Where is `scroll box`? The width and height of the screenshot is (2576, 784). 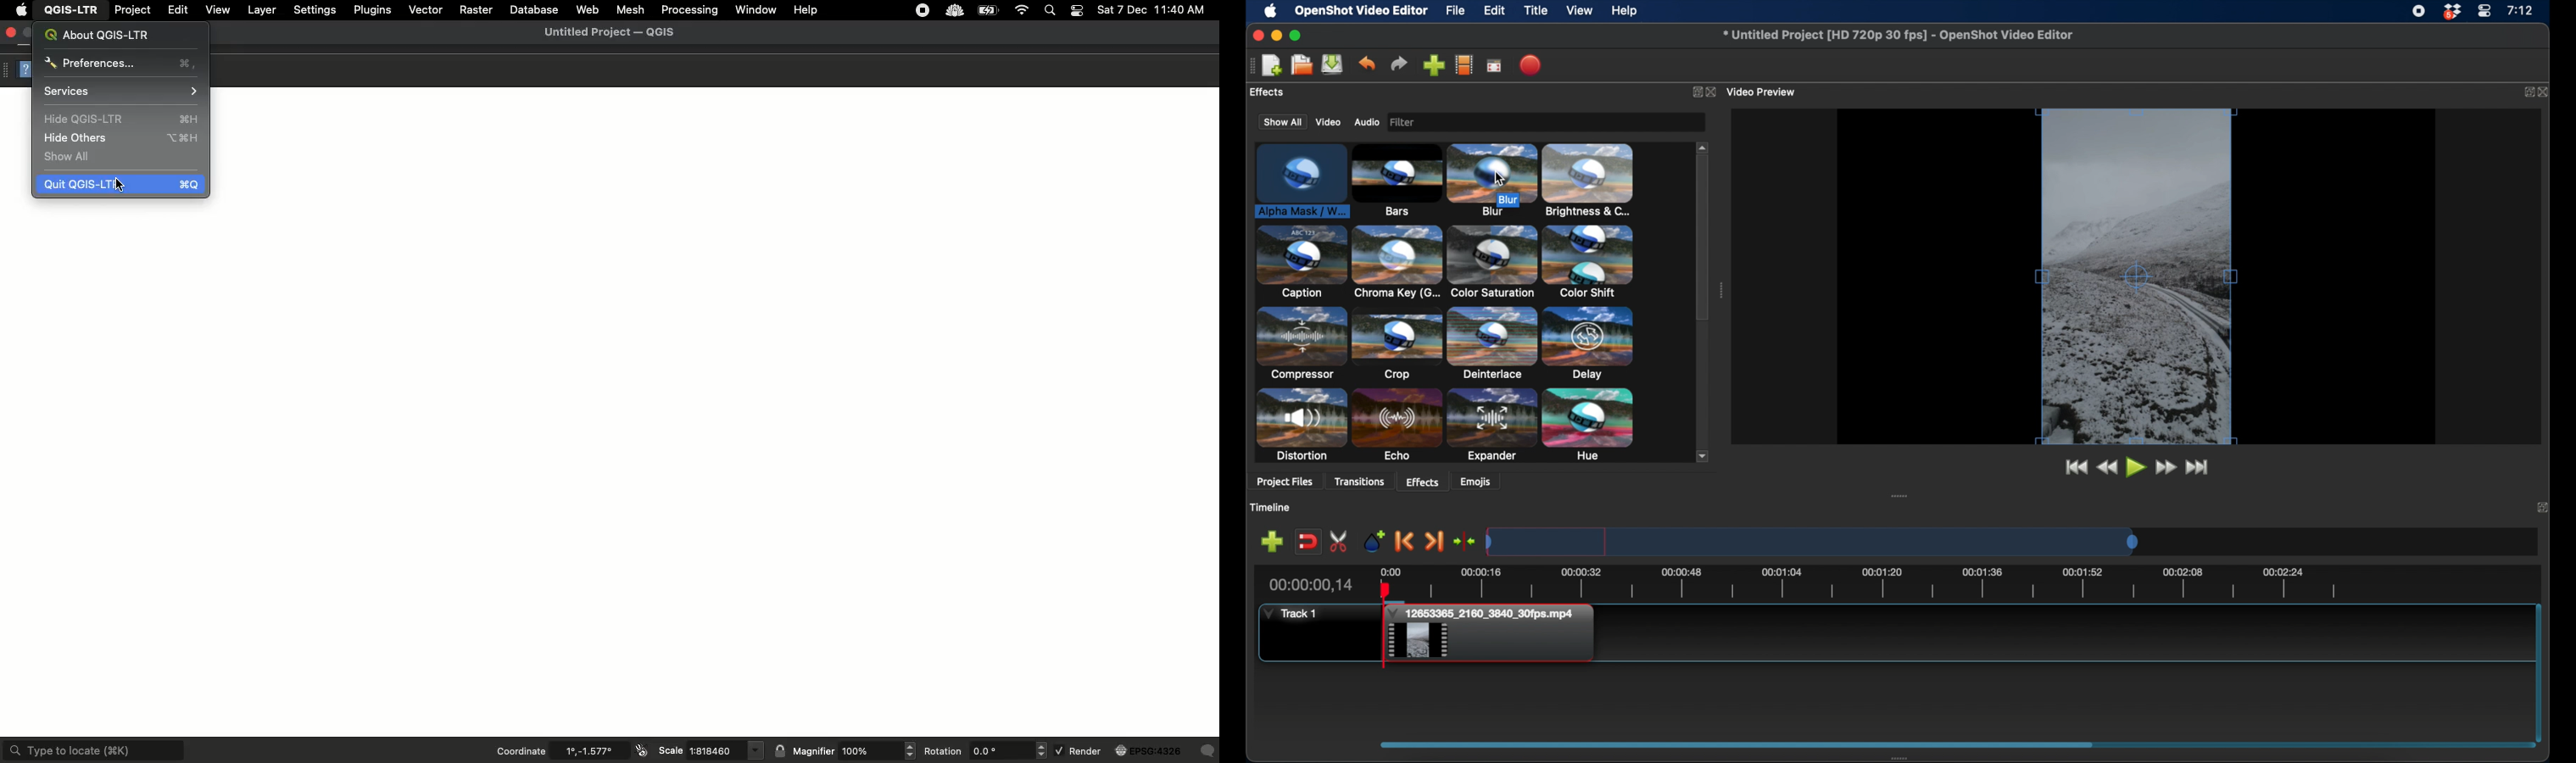
scroll box is located at coordinates (1703, 240).